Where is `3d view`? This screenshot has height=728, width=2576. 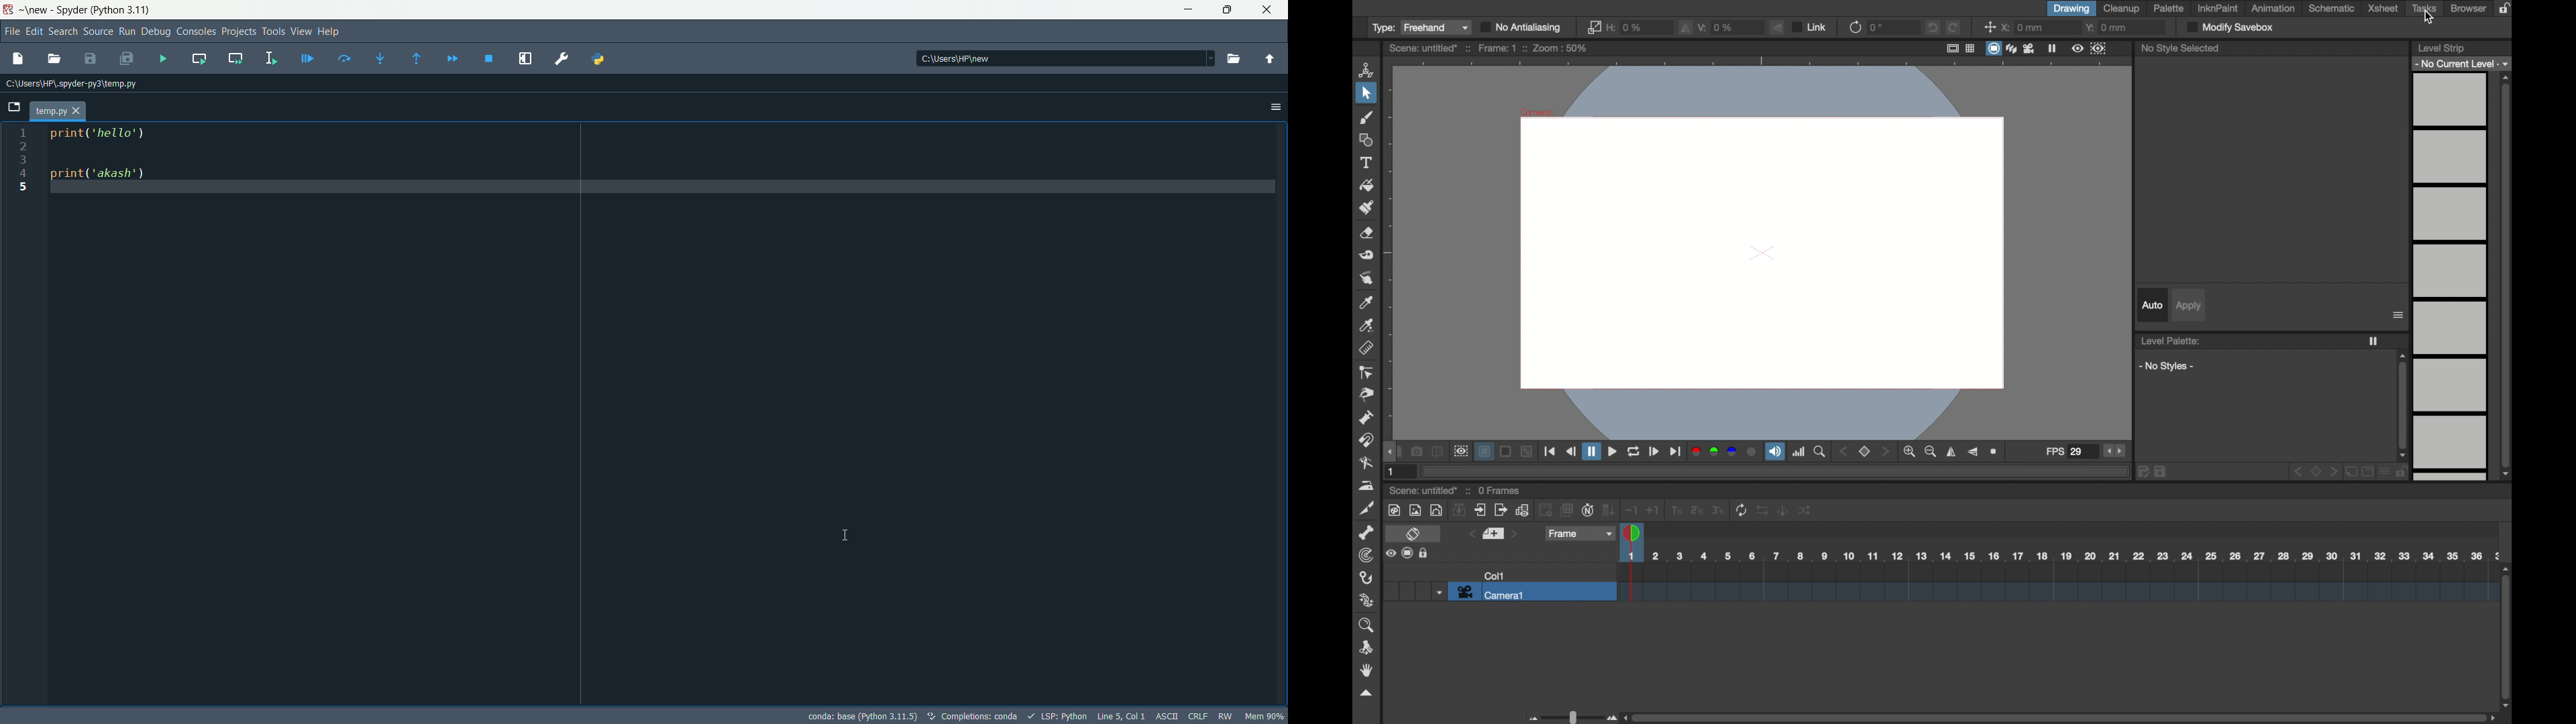 3d view is located at coordinates (2012, 48).